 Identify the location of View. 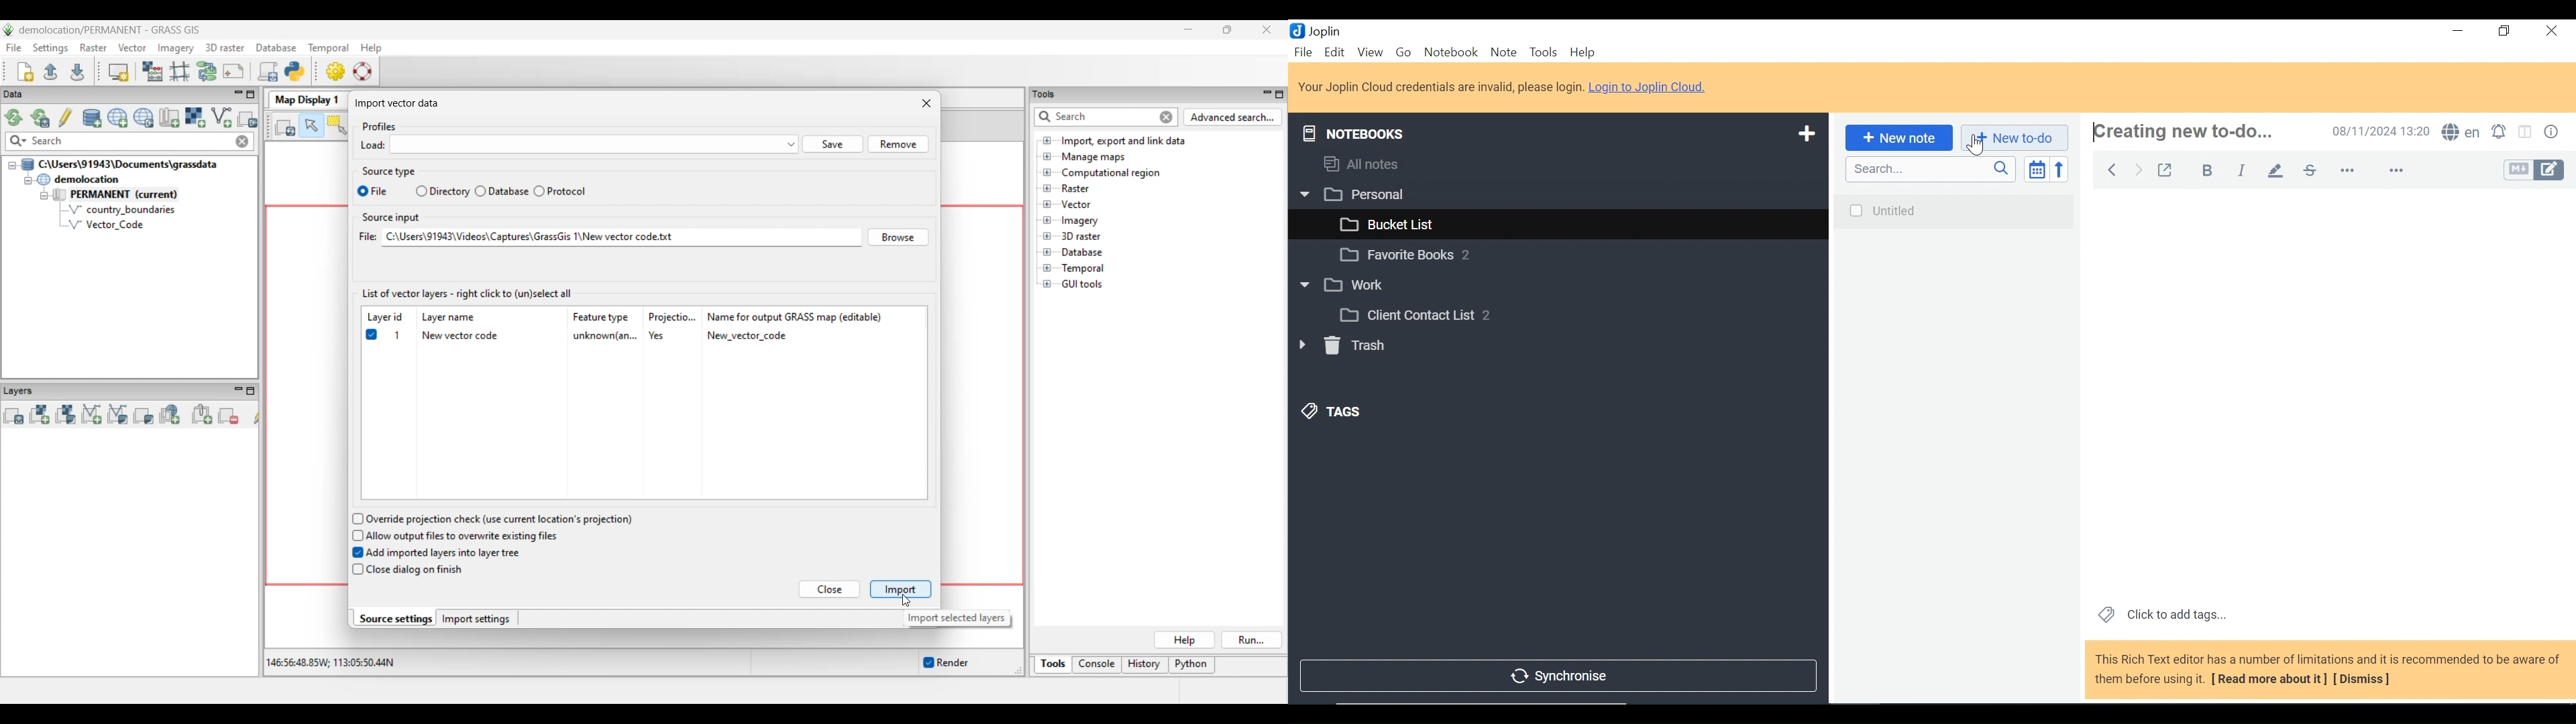
(1370, 53).